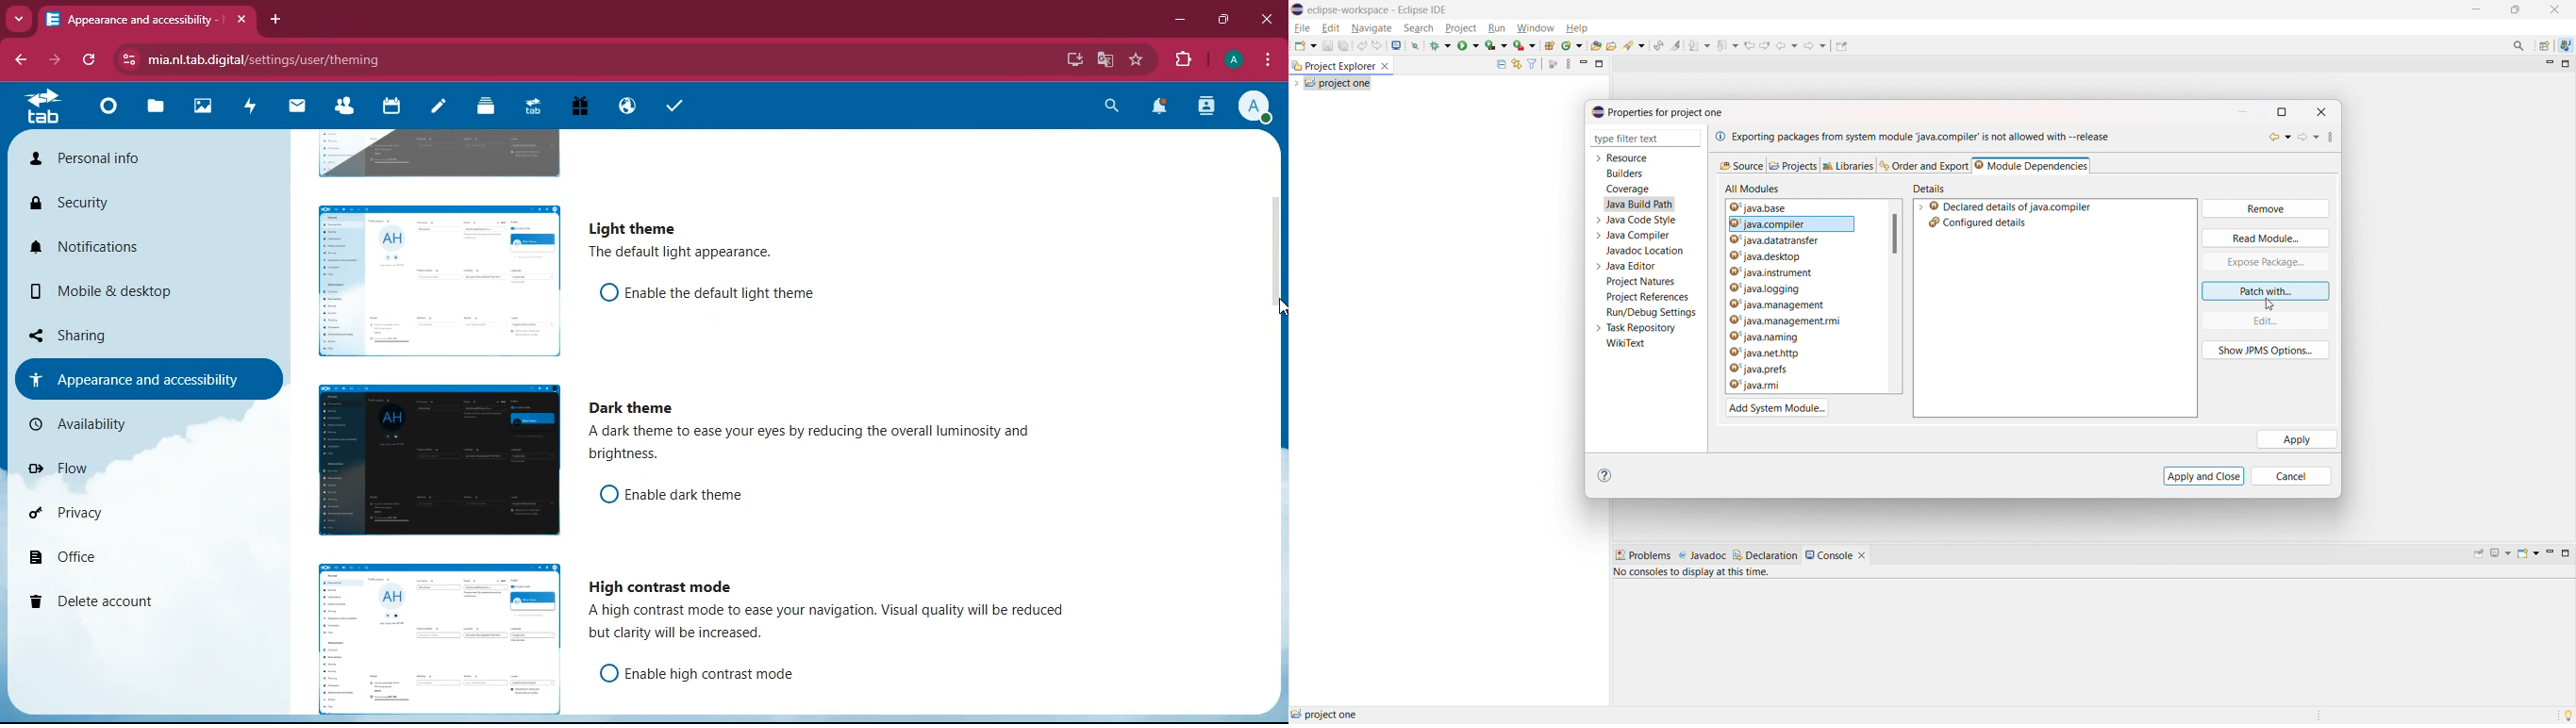 The image size is (2576, 728). I want to click on all modules, so click(1753, 188).